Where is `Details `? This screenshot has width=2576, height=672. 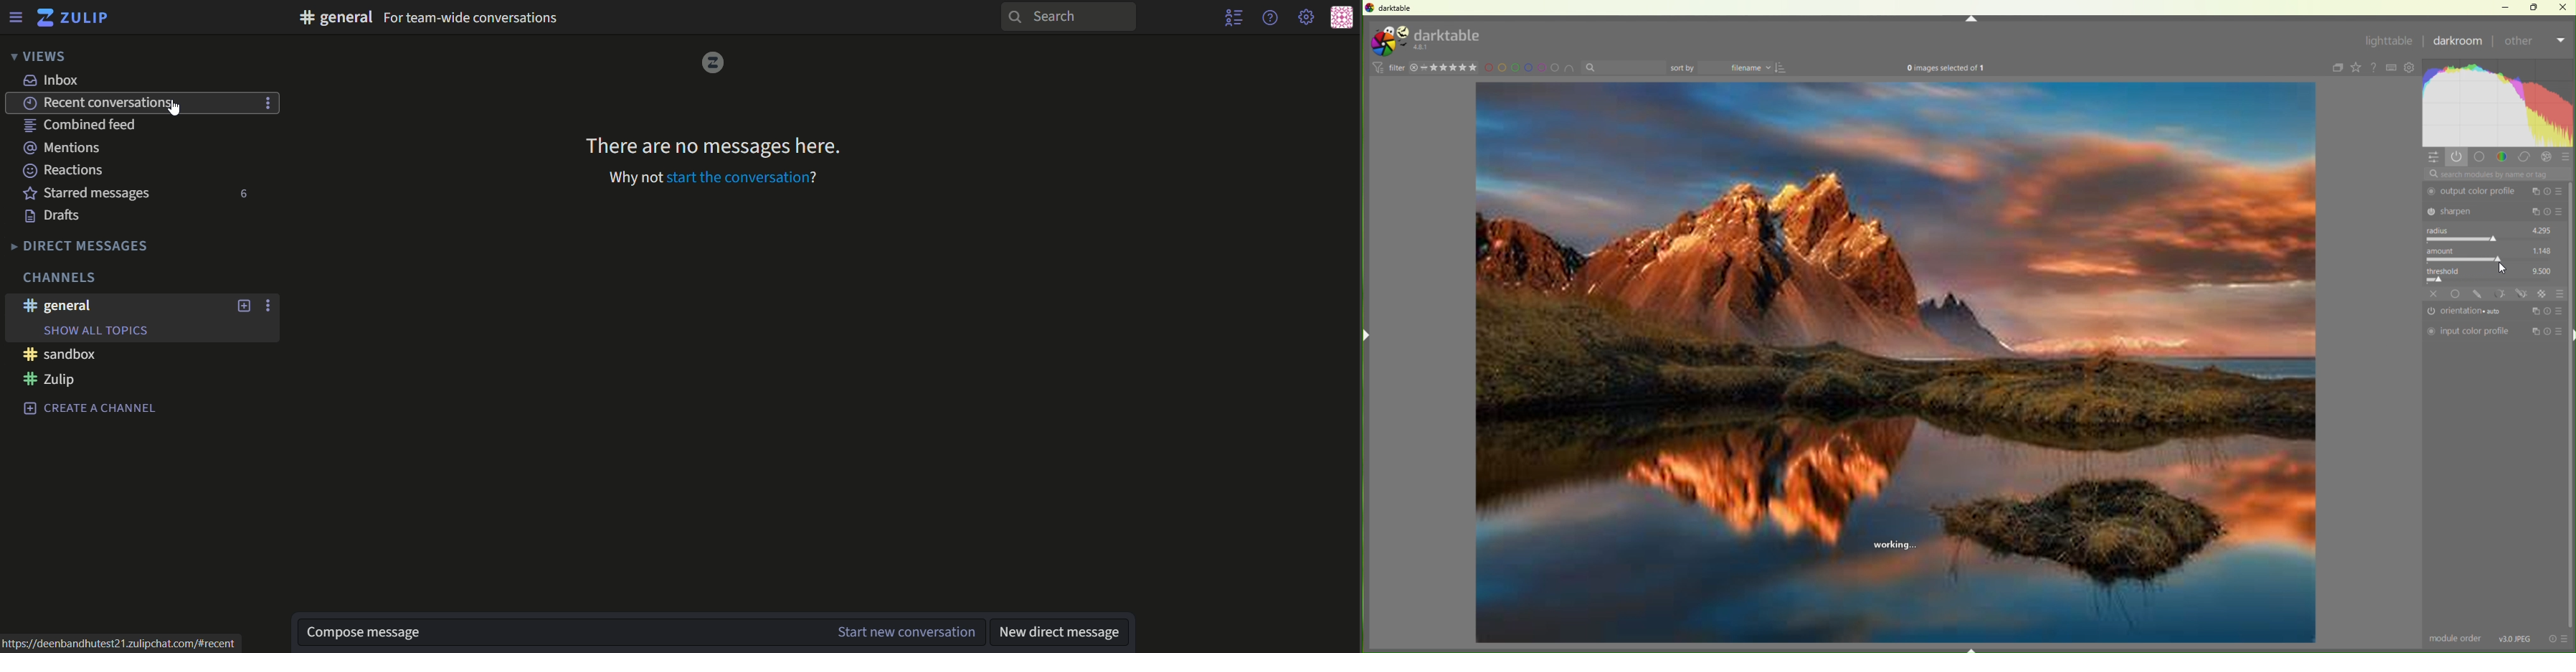 Details  is located at coordinates (2516, 638).